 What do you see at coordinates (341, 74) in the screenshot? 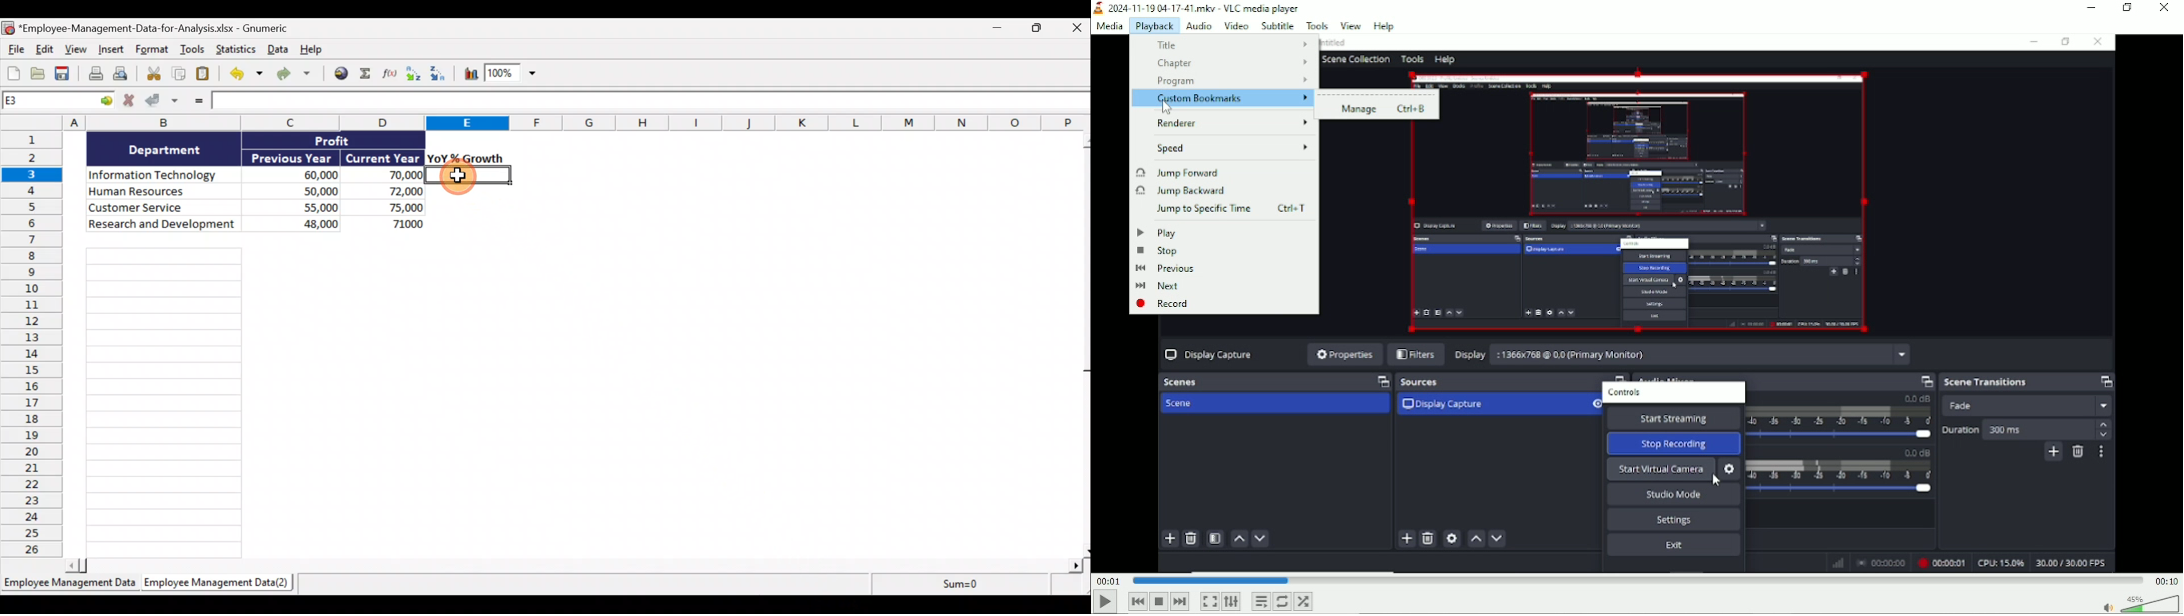
I see `Insert hyperlink` at bounding box center [341, 74].